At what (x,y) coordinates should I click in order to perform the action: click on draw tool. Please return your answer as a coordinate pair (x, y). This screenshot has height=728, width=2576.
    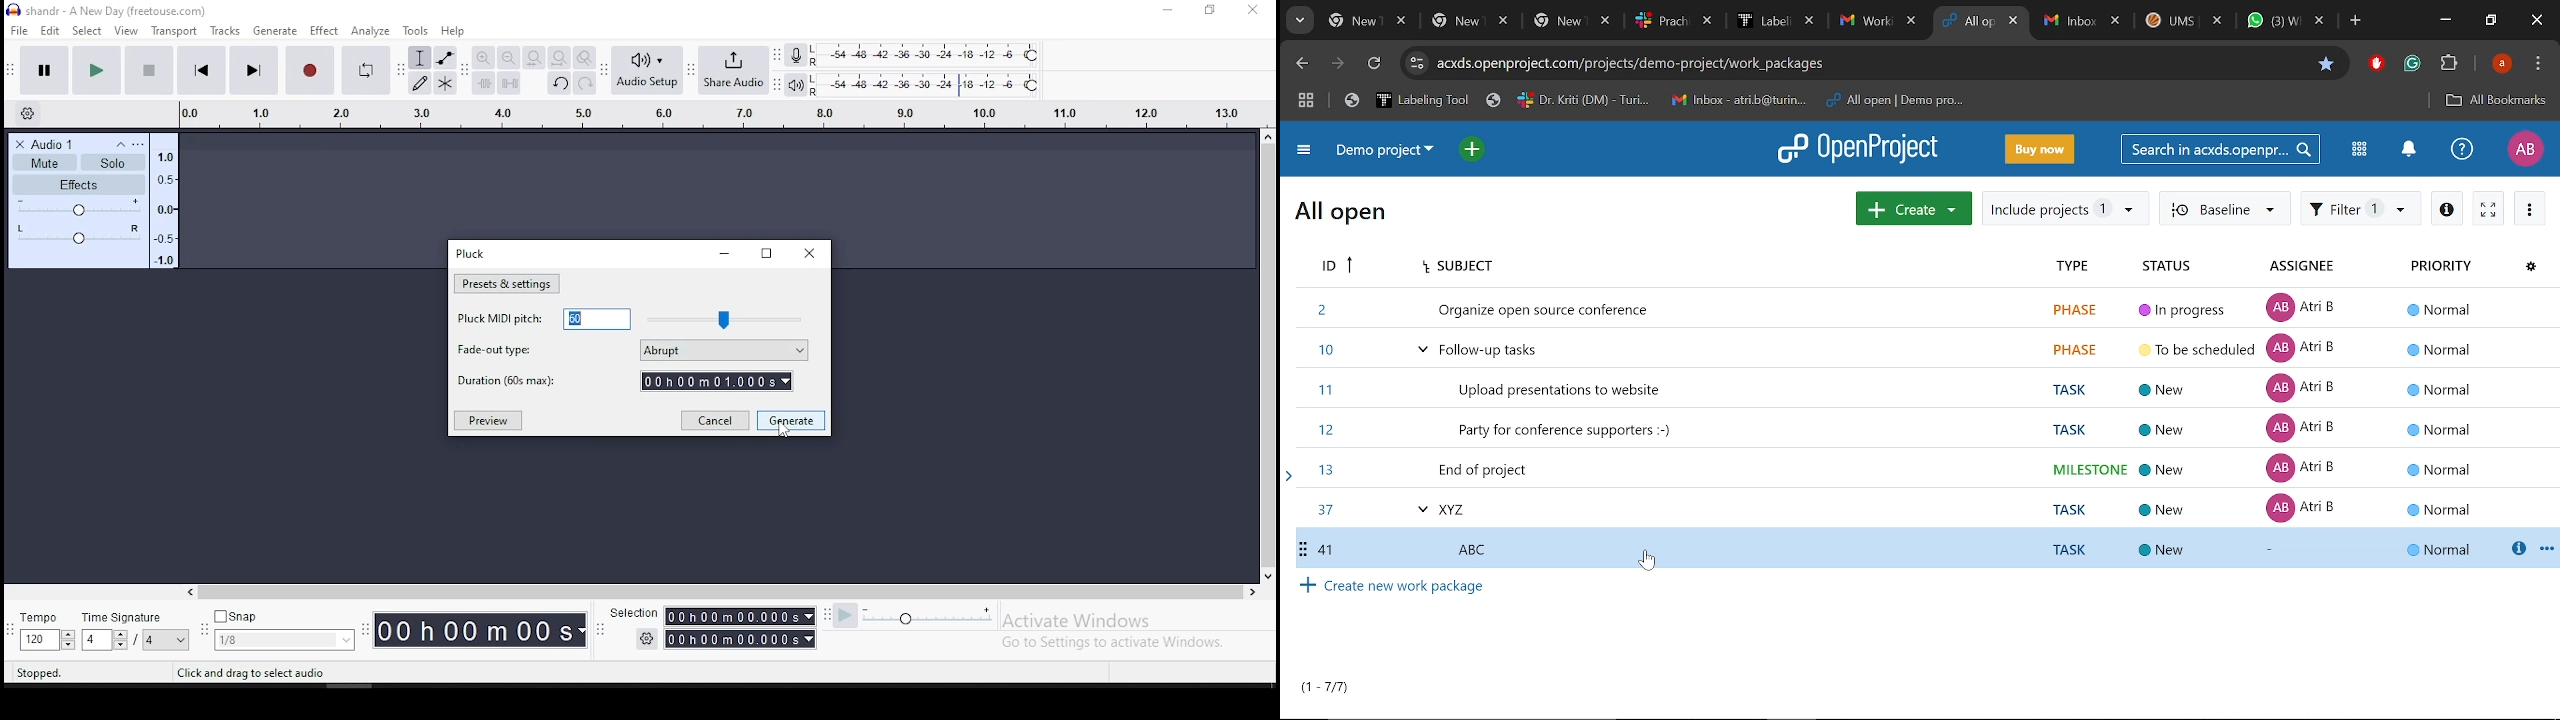
    Looking at the image, I should click on (418, 82).